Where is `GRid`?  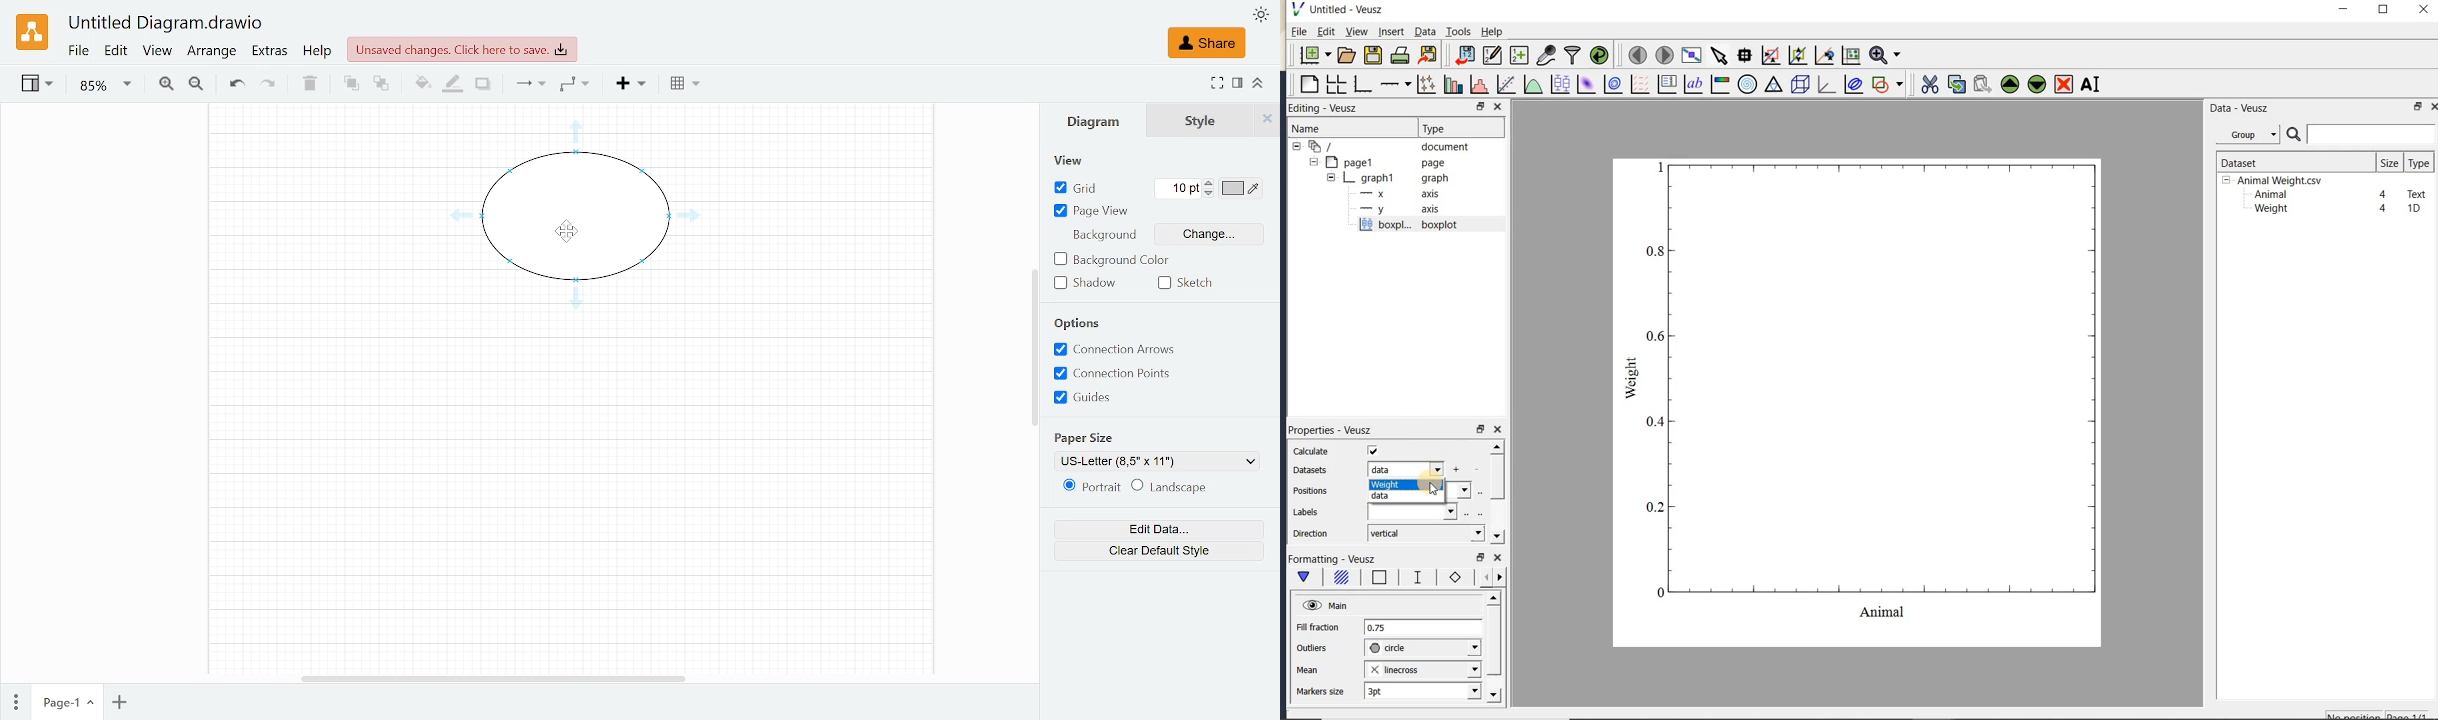 GRid is located at coordinates (1086, 188).